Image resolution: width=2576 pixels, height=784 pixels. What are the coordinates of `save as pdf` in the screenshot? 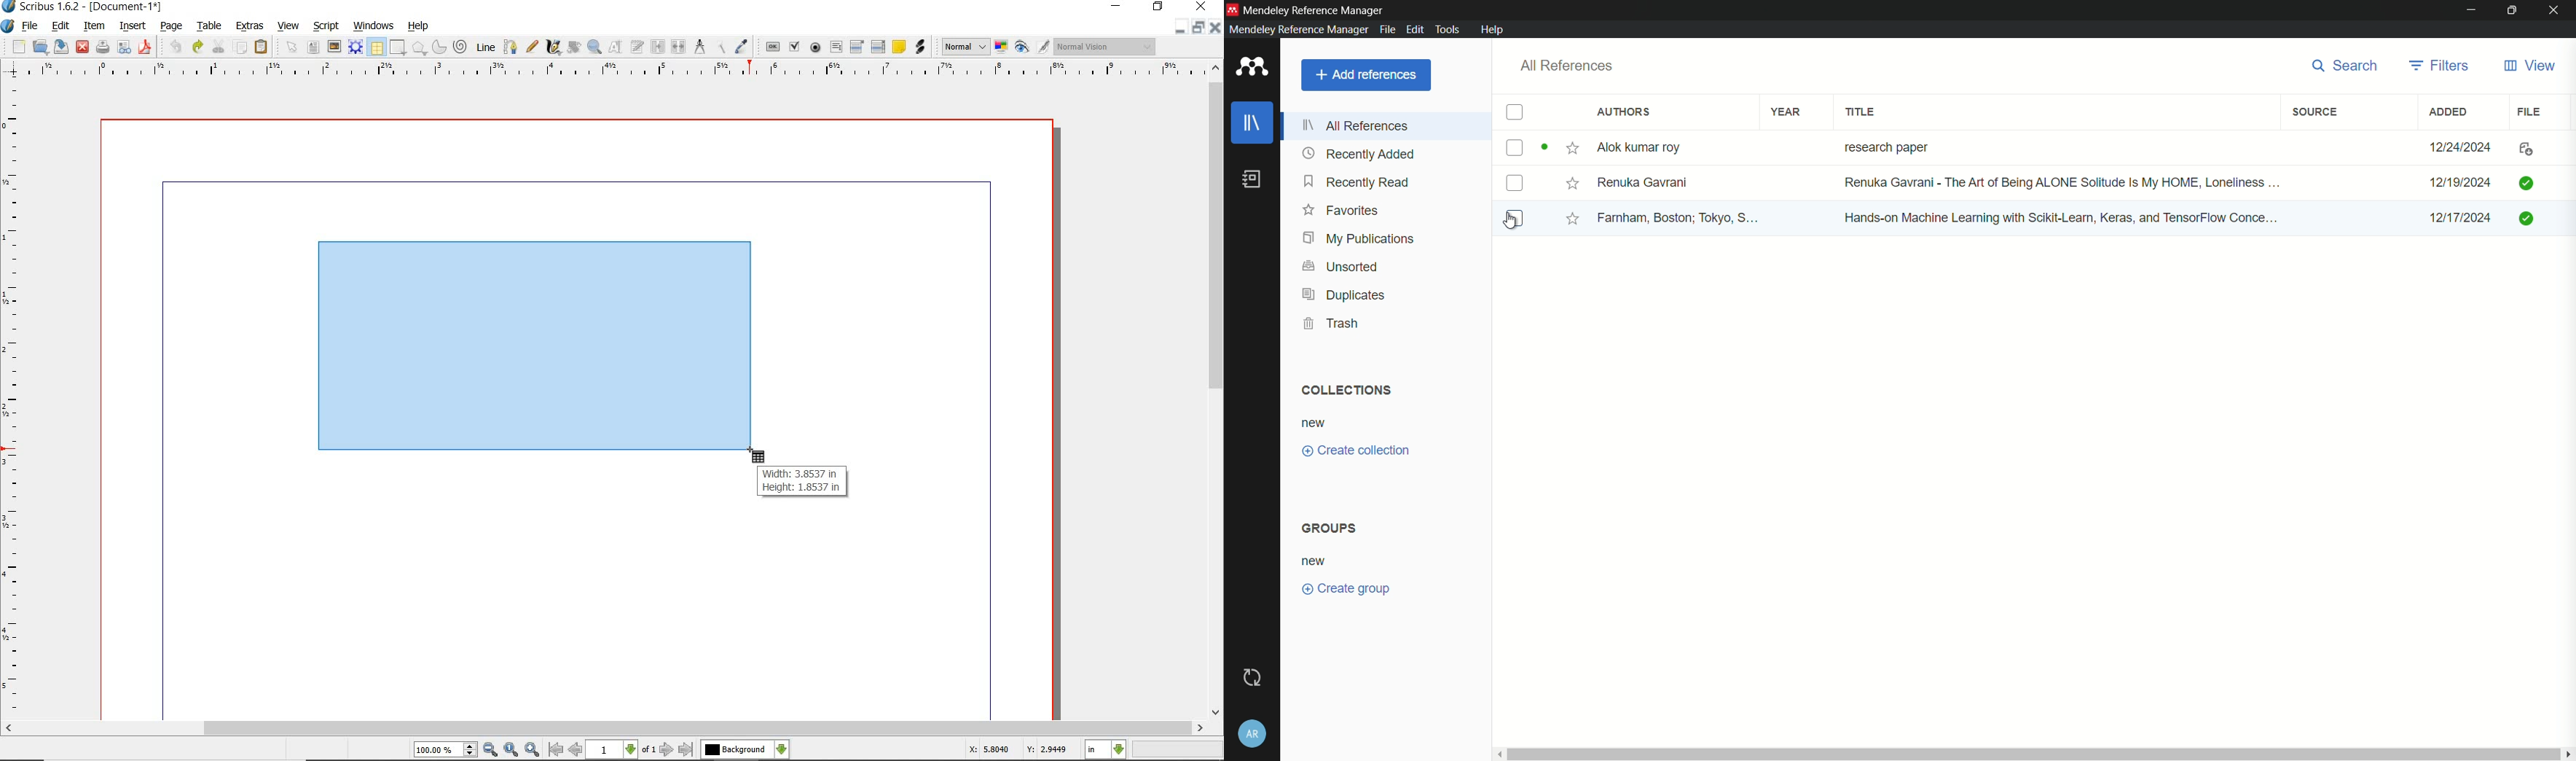 It's located at (144, 47).